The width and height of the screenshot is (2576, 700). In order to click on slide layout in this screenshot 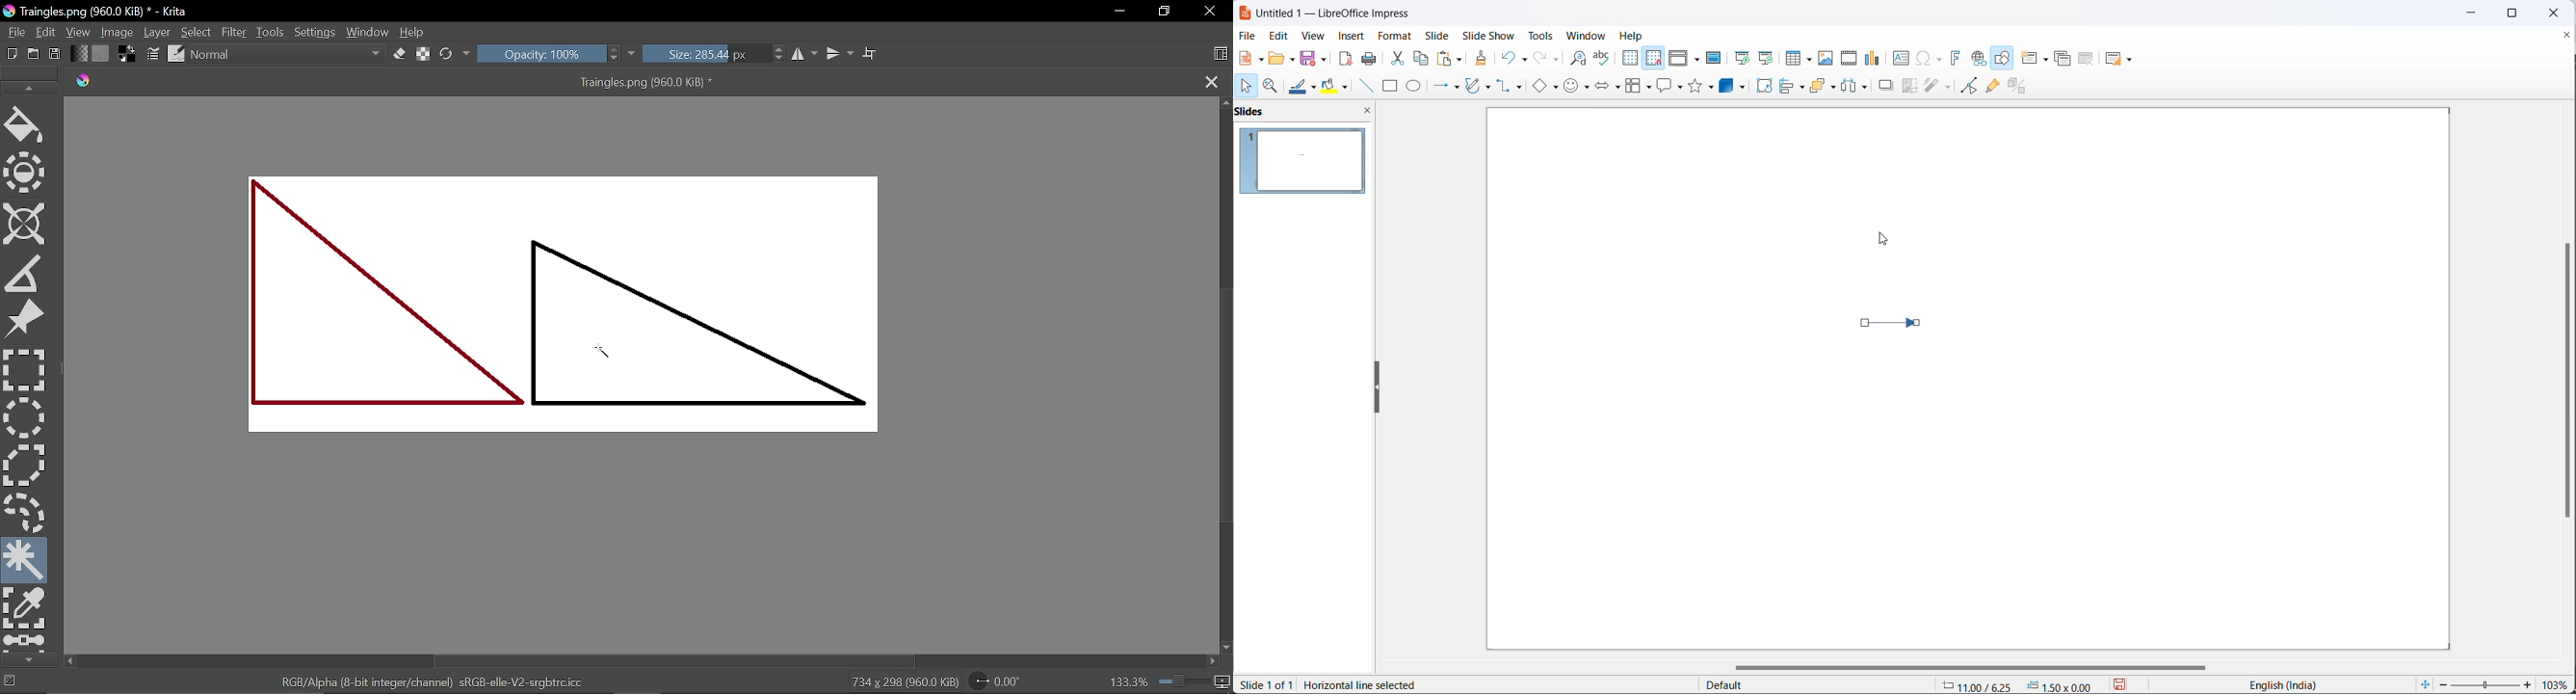, I will do `click(2120, 59)`.